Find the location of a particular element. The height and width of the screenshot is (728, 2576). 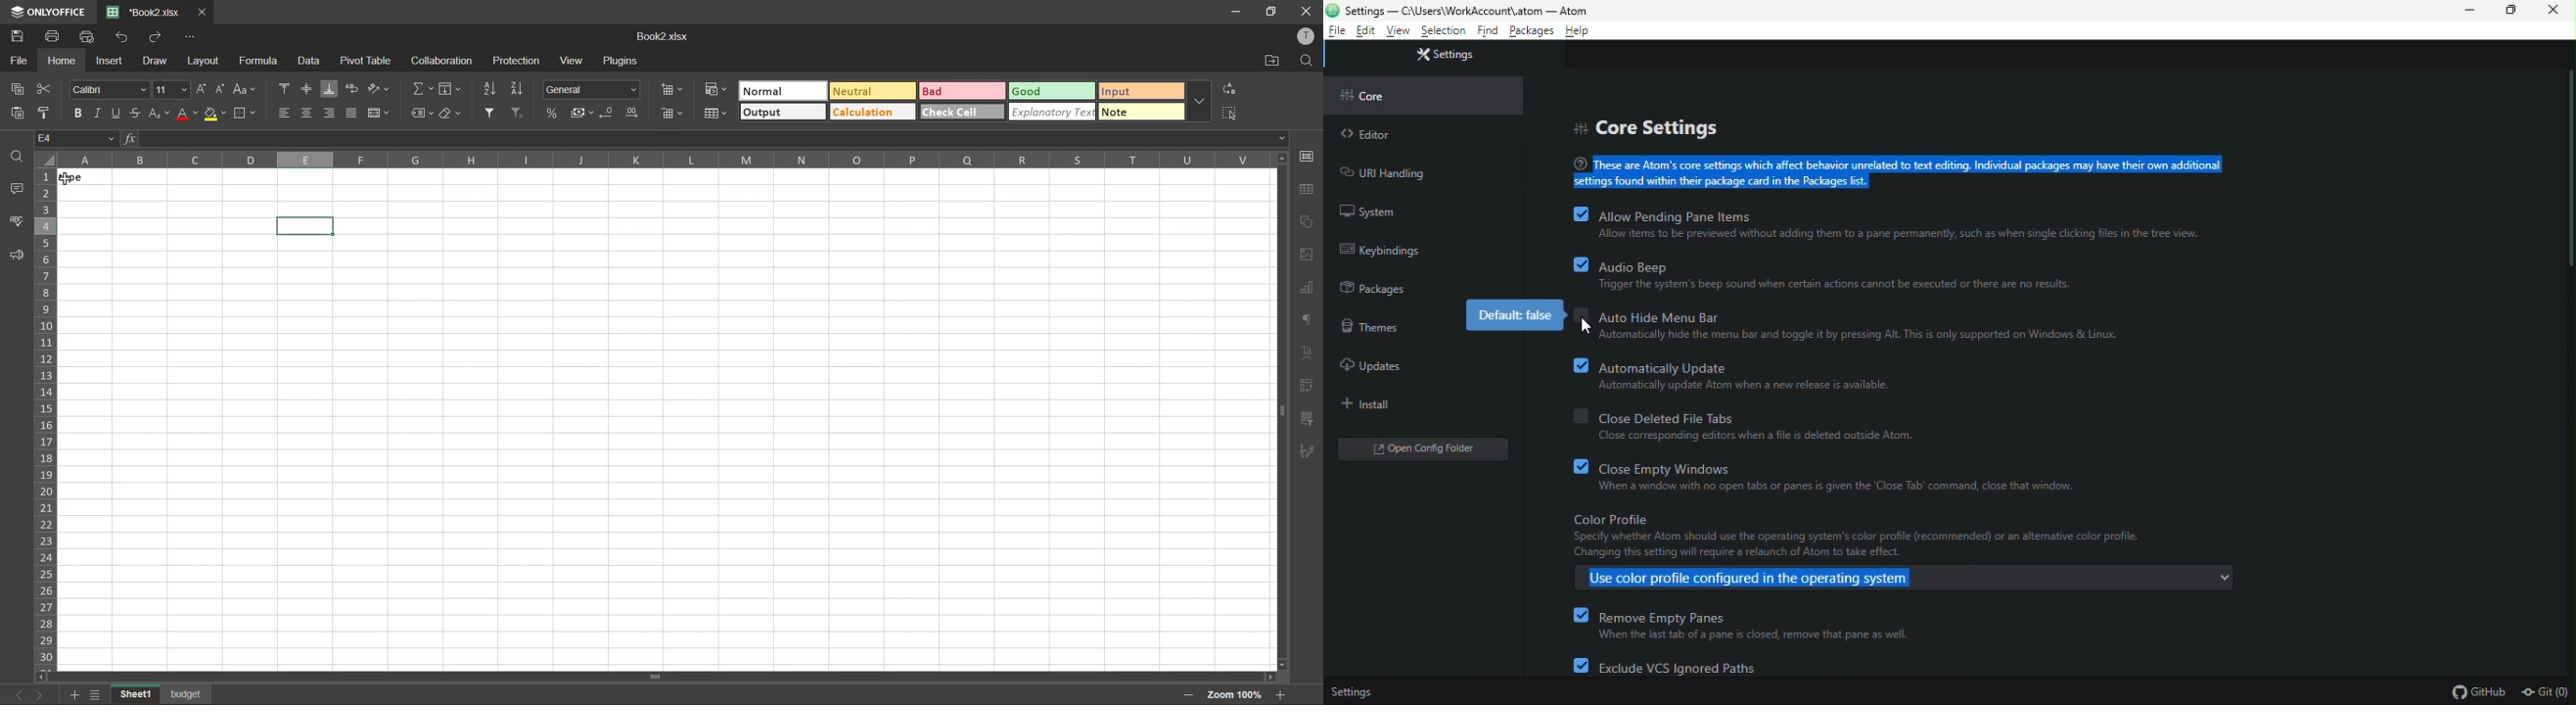

fill color is located at coordinates (215, 113).